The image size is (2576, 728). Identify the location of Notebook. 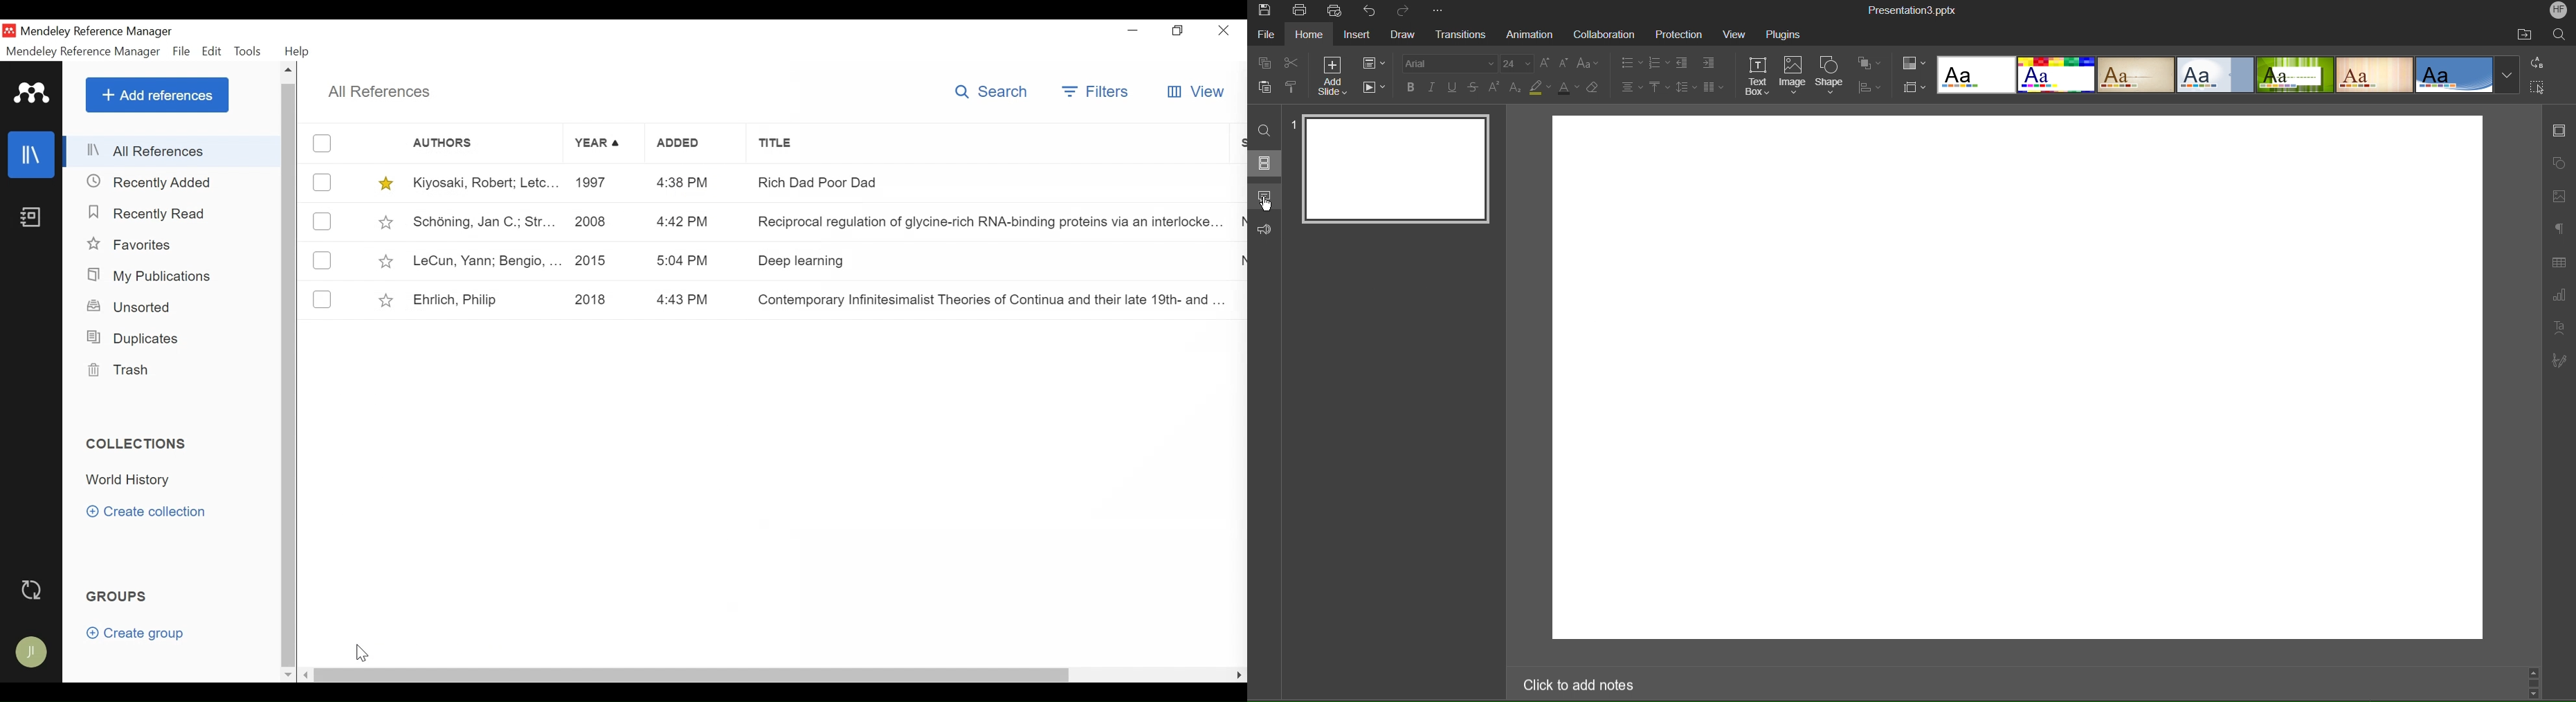
(32, 218).